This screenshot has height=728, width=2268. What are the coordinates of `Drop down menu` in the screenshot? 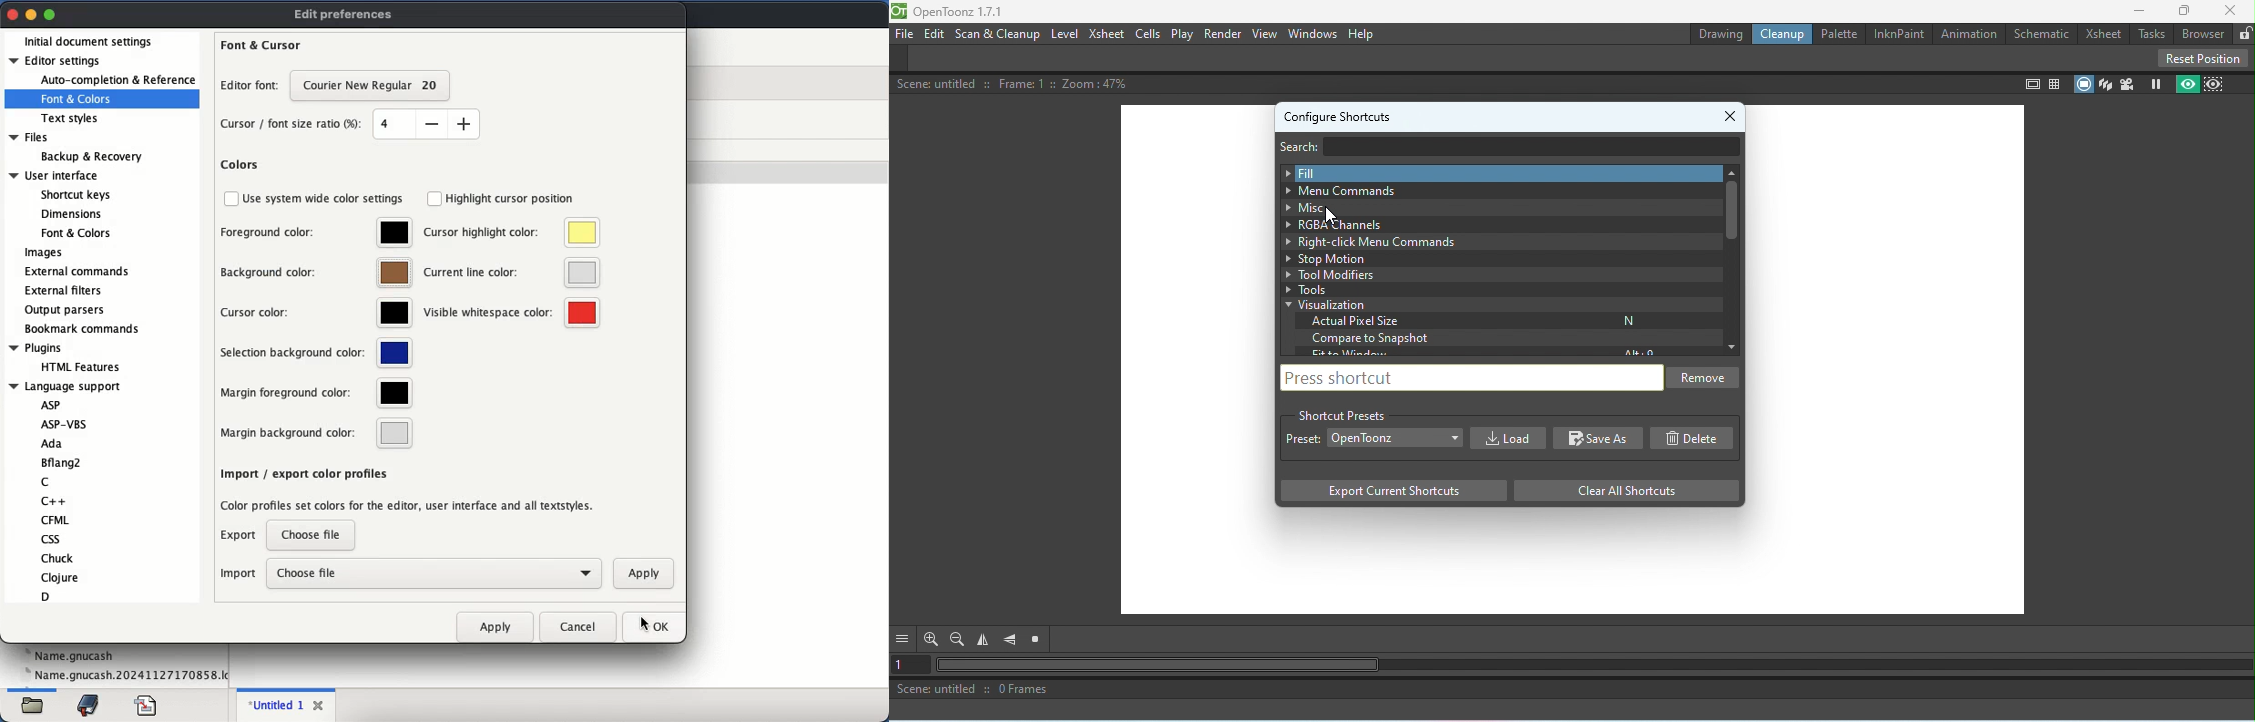 It's located at (1396, 436).